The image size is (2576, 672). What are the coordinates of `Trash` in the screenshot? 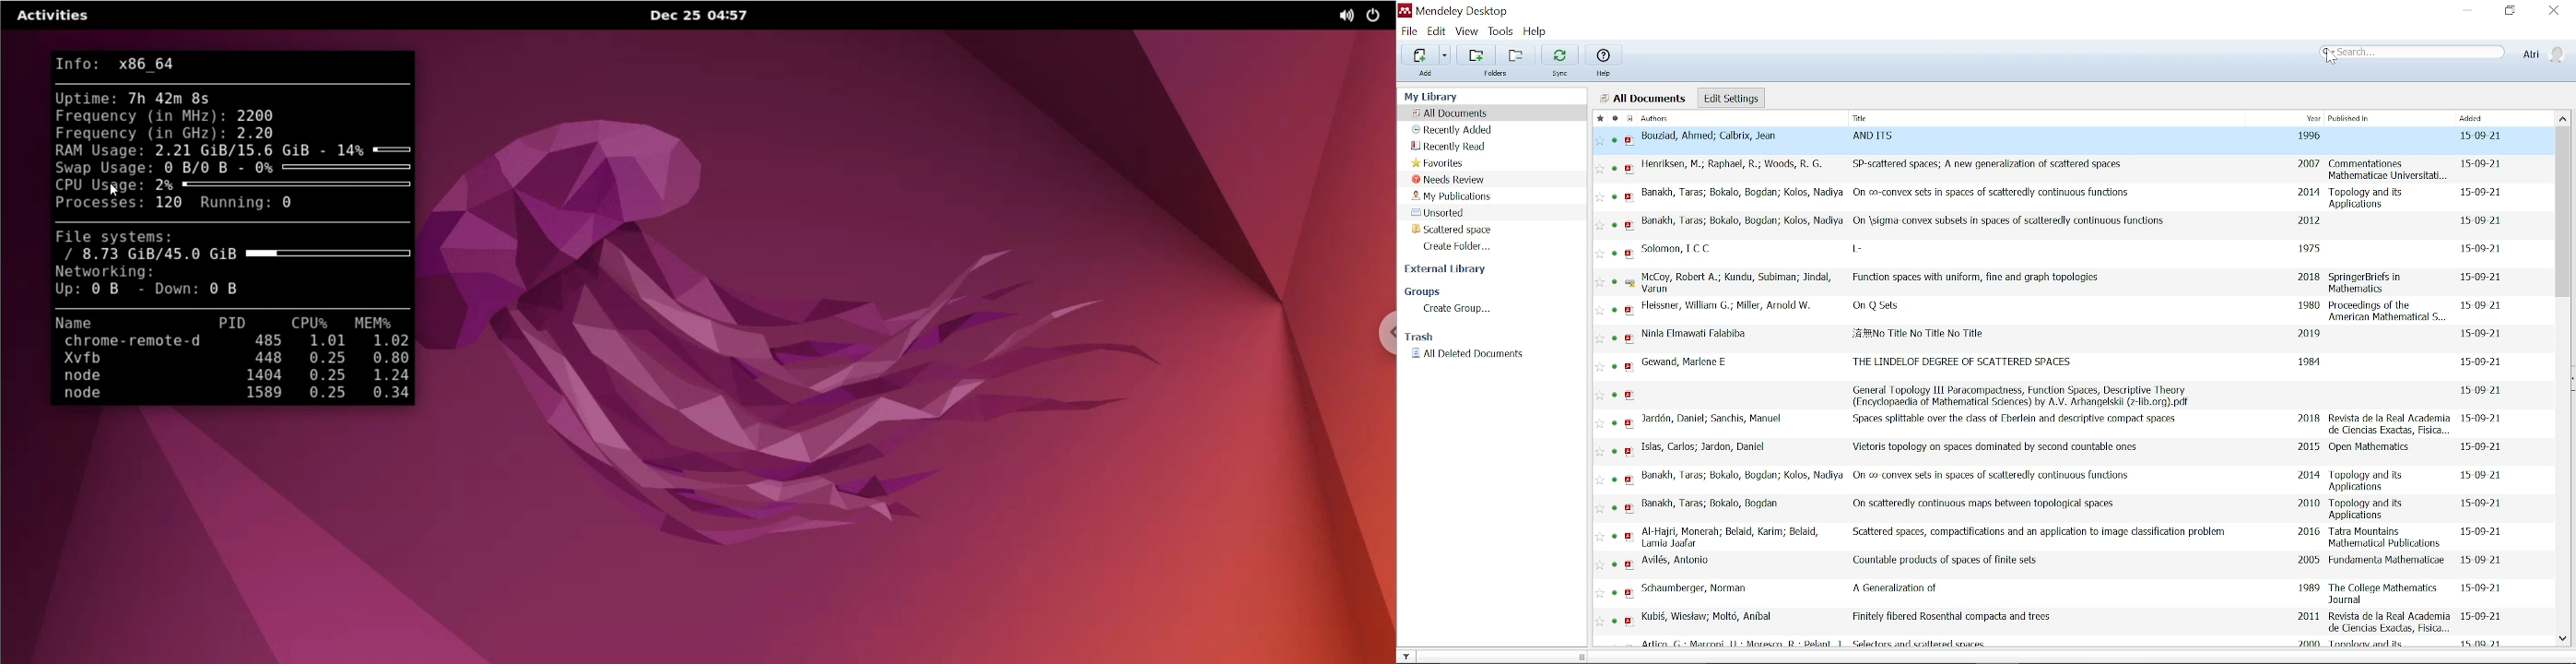 It's located at (1430, 337).